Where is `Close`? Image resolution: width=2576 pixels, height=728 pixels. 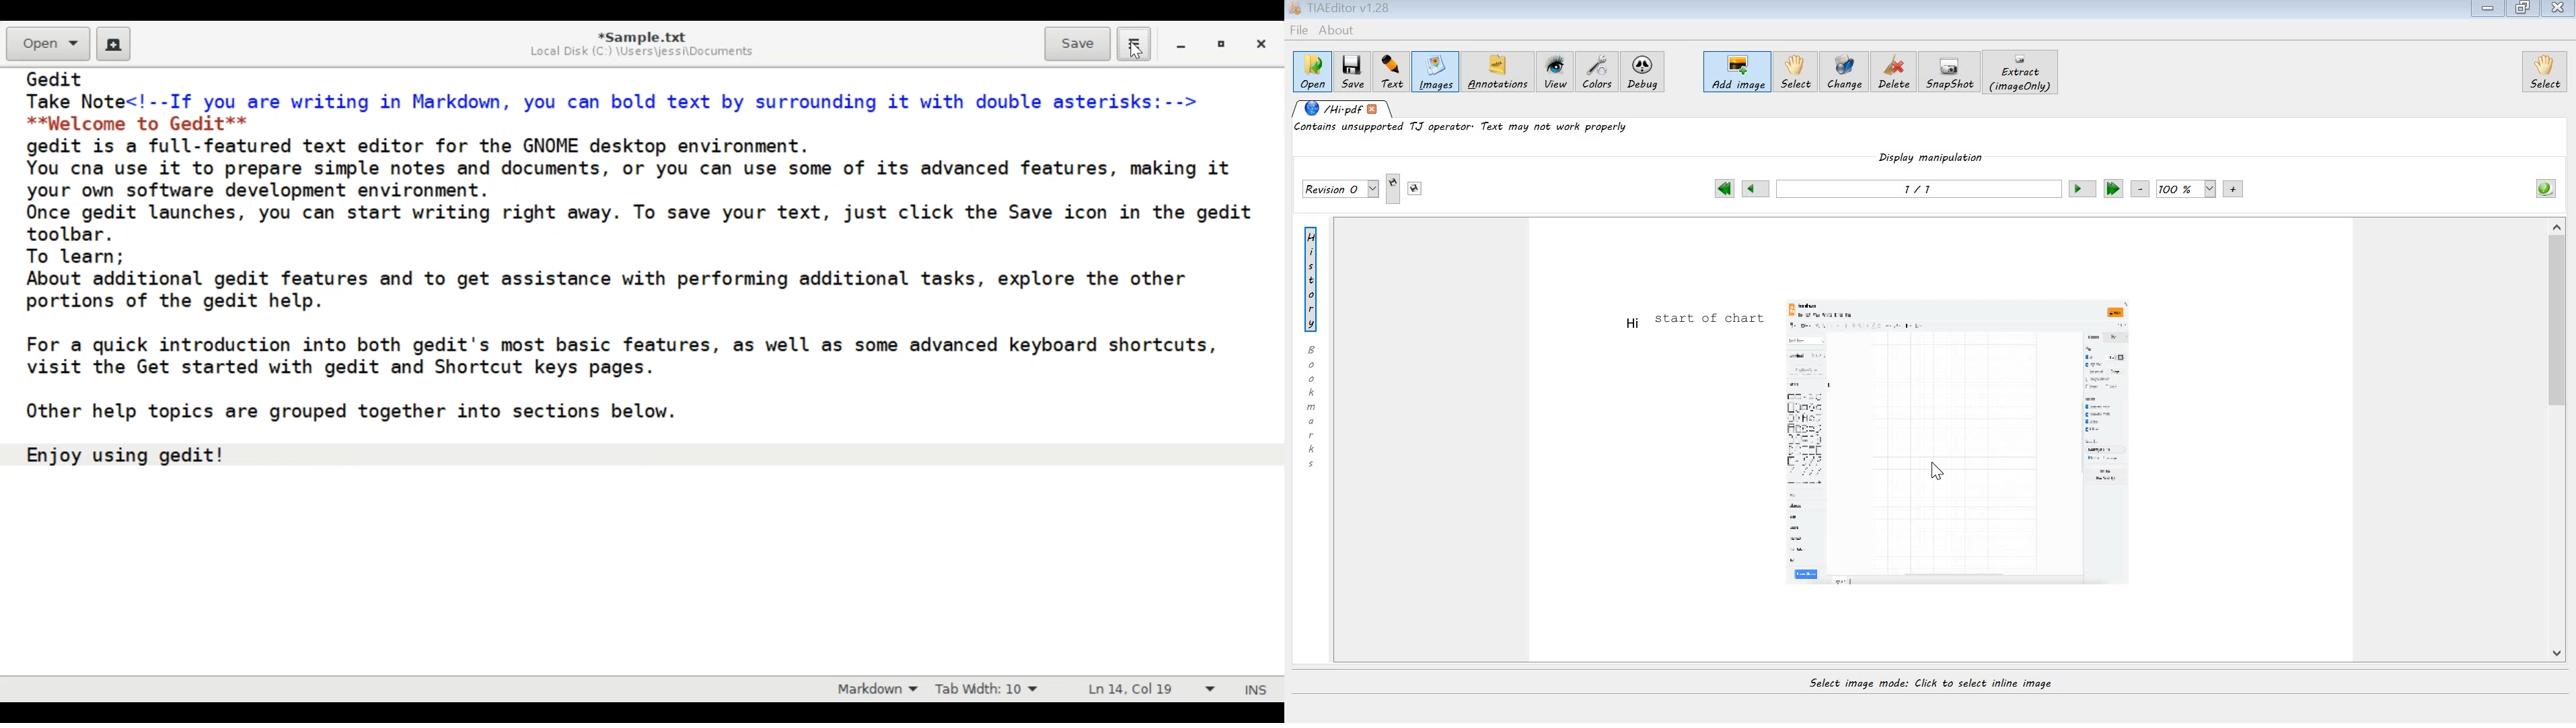 Close is located at coordinates (1263, 46).